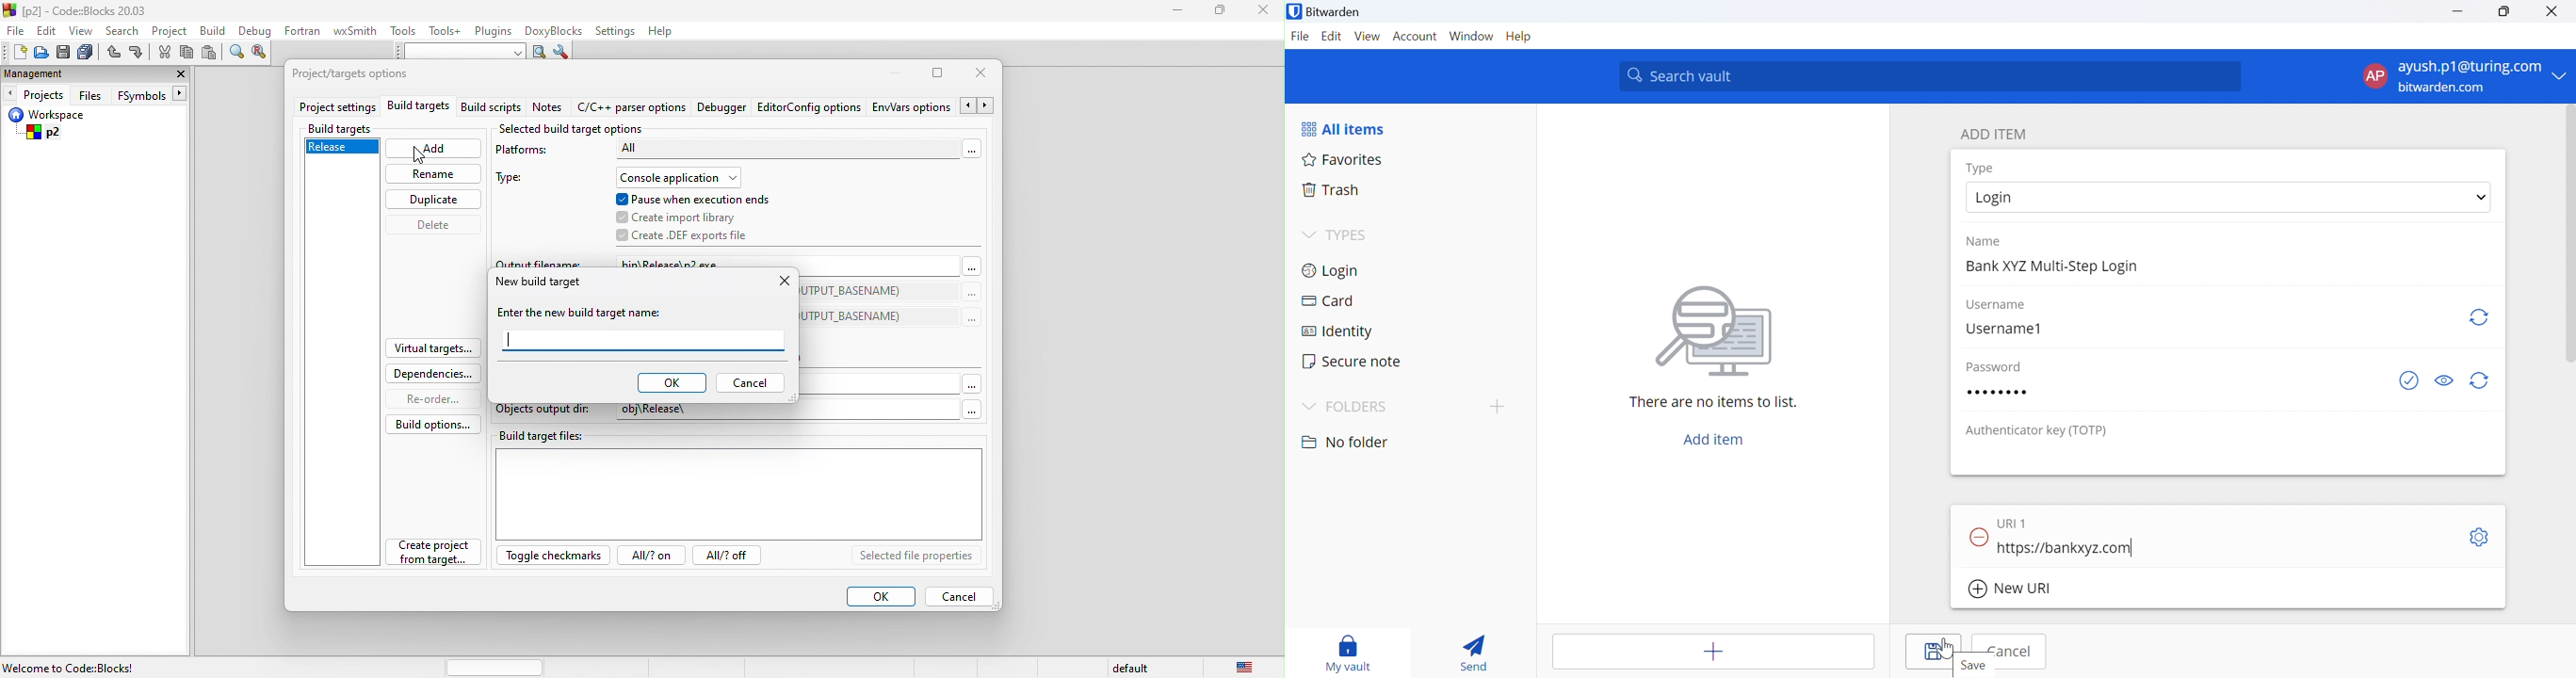  What do you see at coordinates (1225, 12) in the screenshot?
I see `maximize` at bounding box center [1225, 12].